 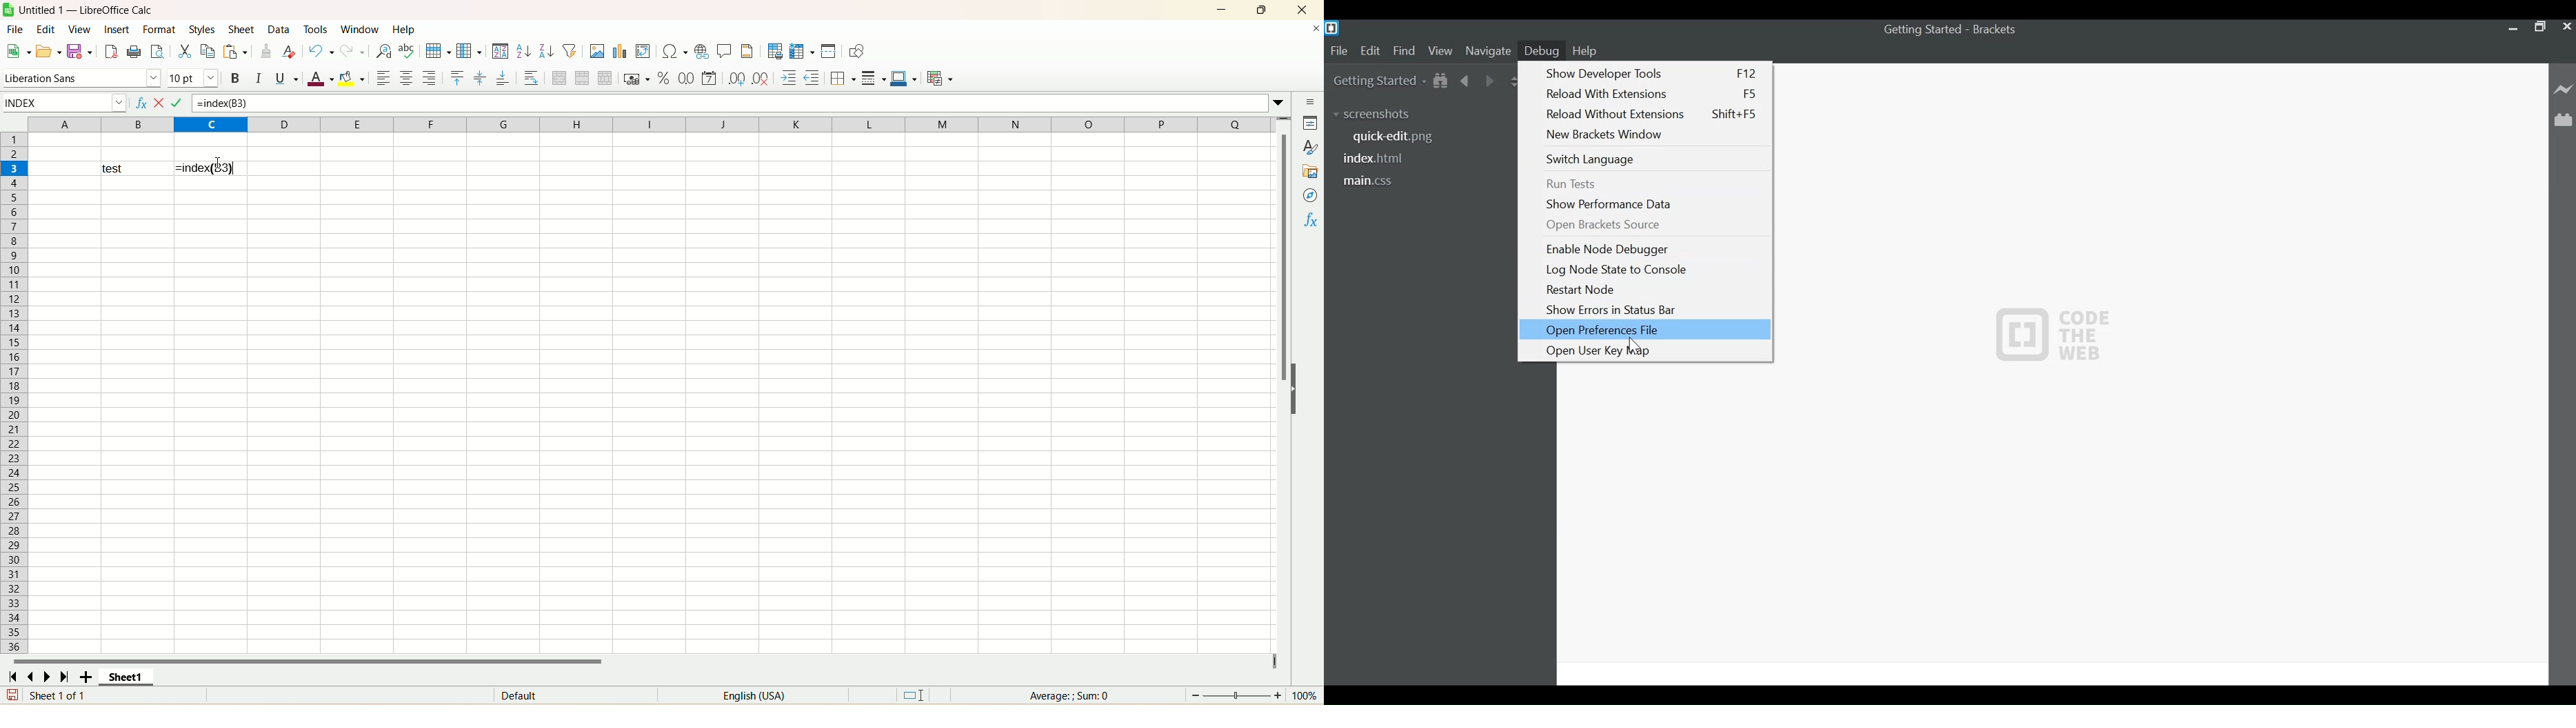 What do you see at coordinates (18, 51) in the screenshot?
I see `new` at bounding box center [18, 51].